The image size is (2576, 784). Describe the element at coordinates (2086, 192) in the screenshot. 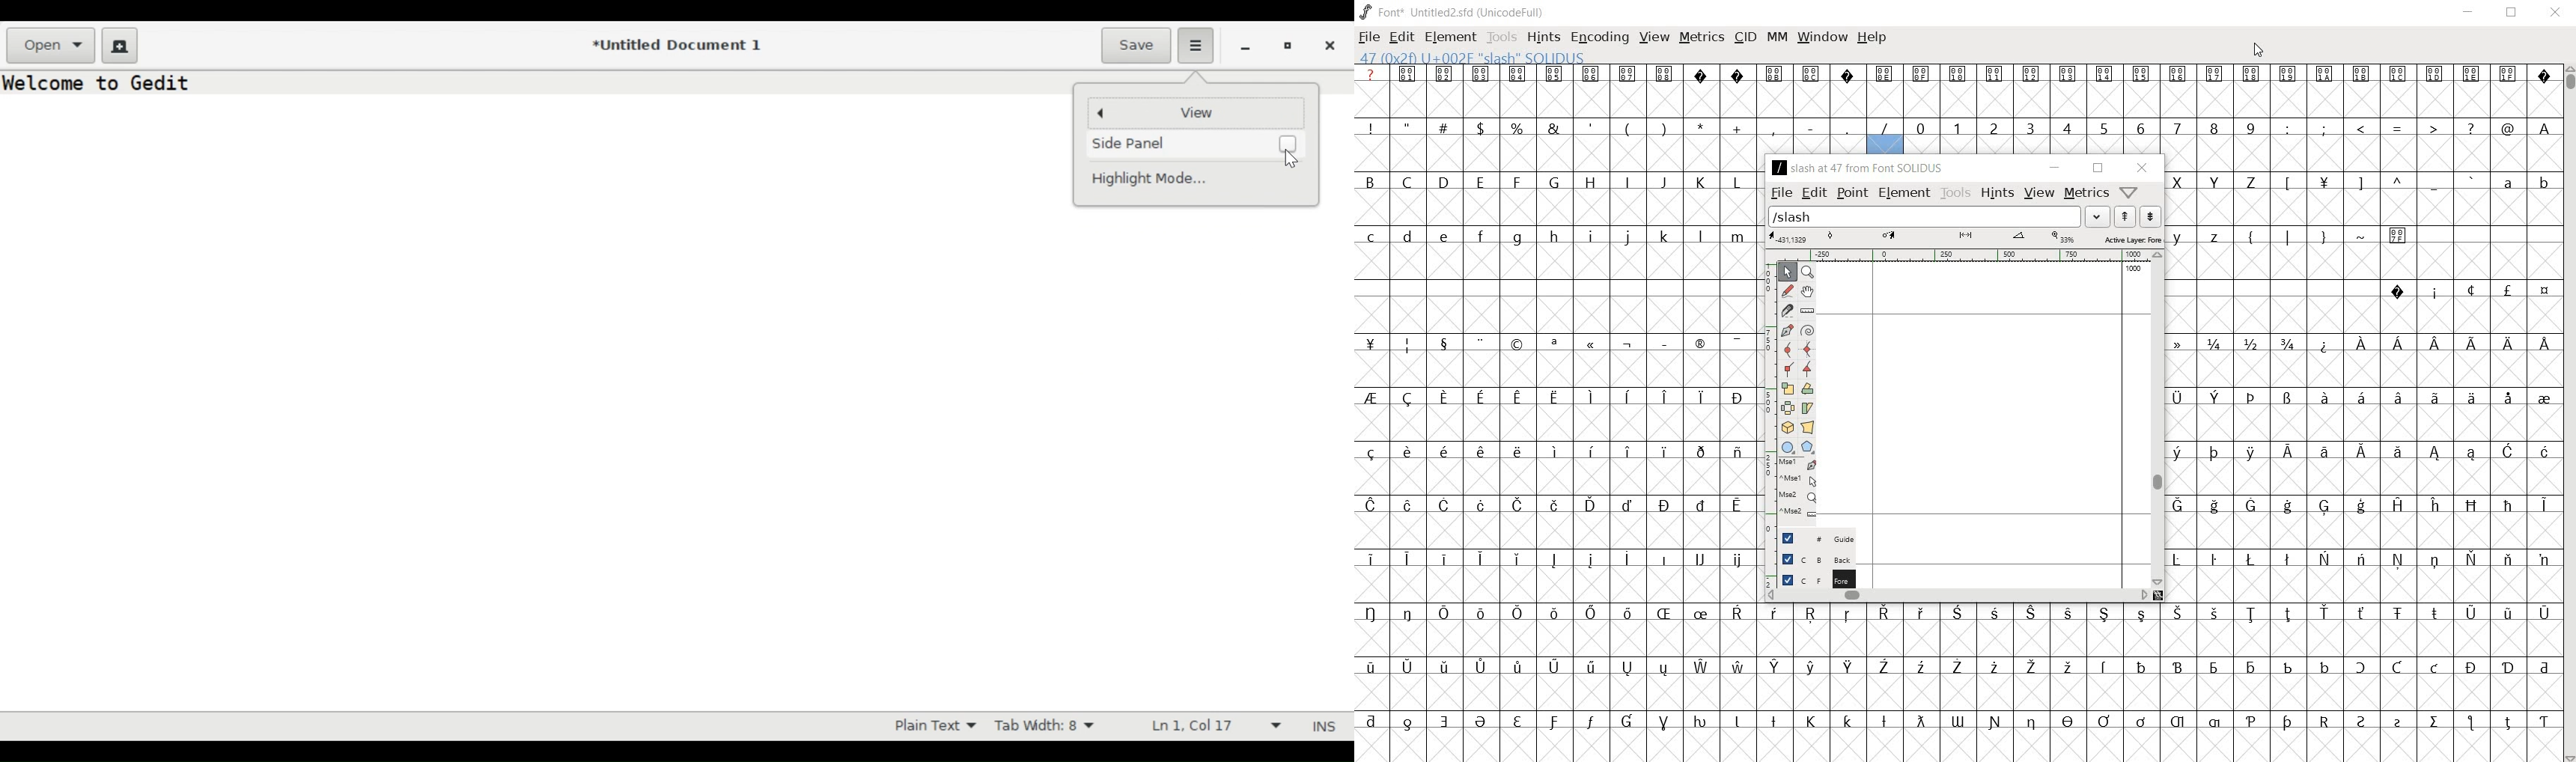

I see `metrics` at that location.